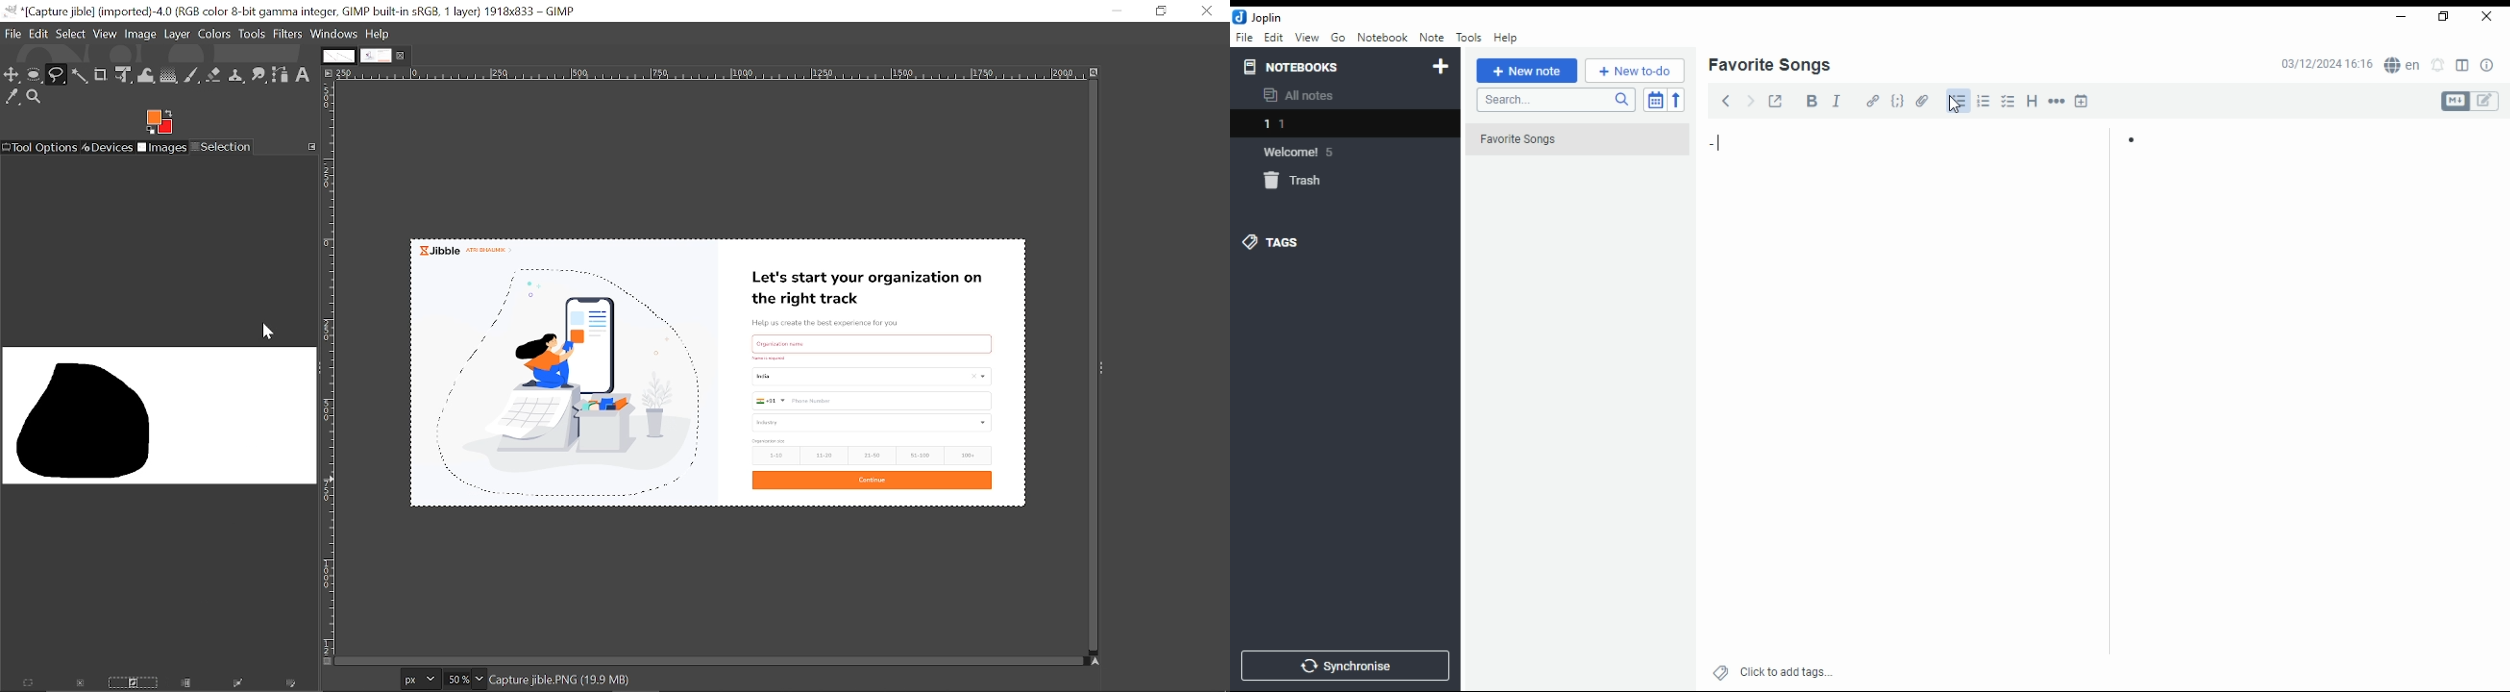 The height and width of the screenshot is (700, 2520). Describe the element at coordinates (1836, 100) in the screenshot. I see `italics` at that location.